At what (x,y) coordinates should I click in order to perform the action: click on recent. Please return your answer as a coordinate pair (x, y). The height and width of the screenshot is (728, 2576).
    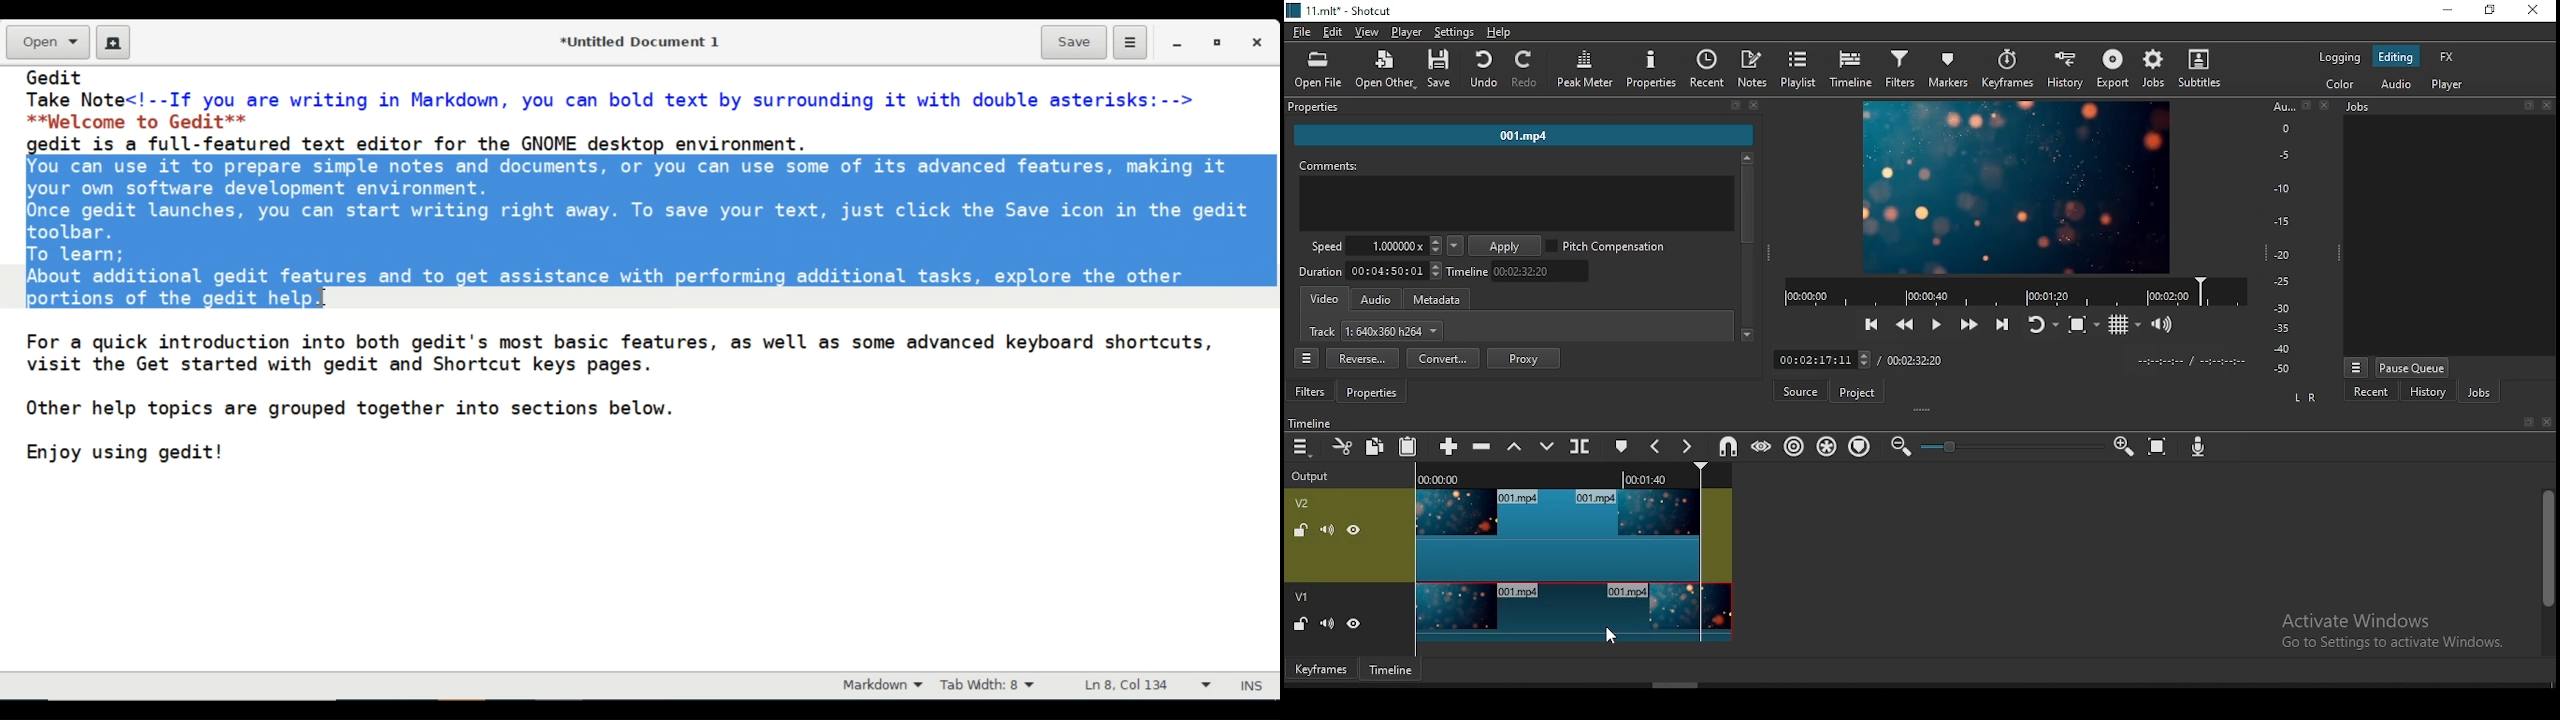
    Looking at the image, I should click on (1708, 69).